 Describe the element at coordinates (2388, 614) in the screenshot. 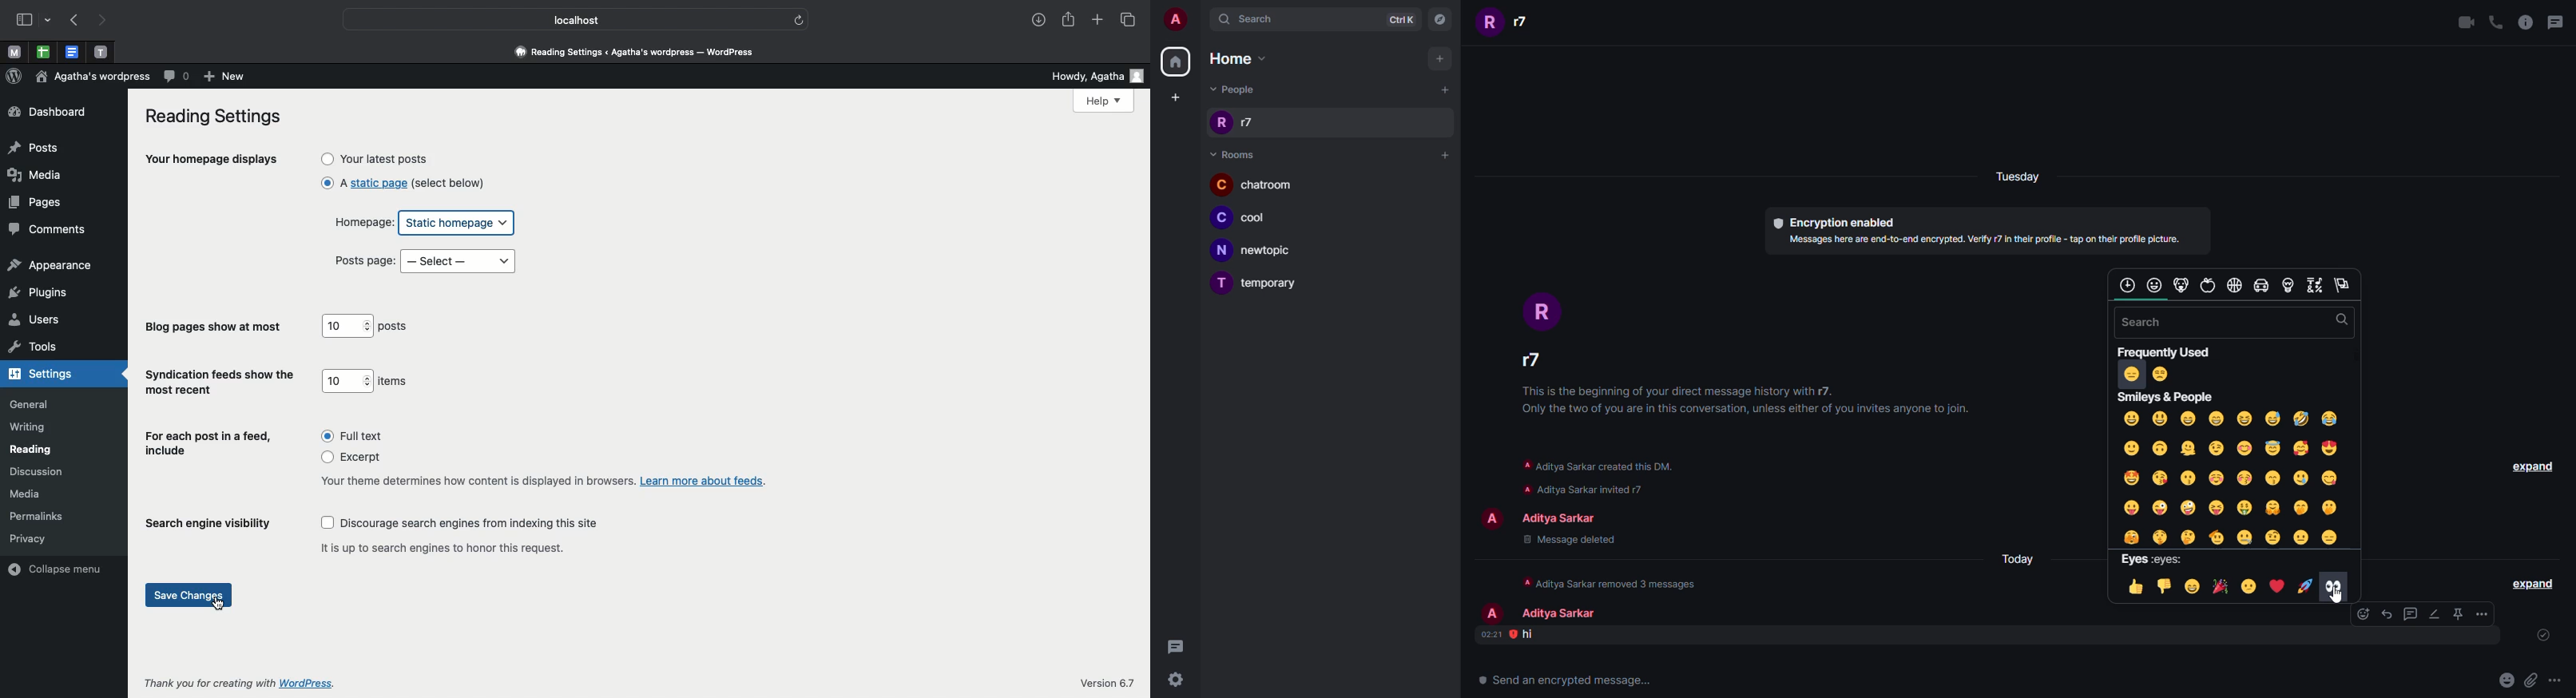

I see `reply` at that location.